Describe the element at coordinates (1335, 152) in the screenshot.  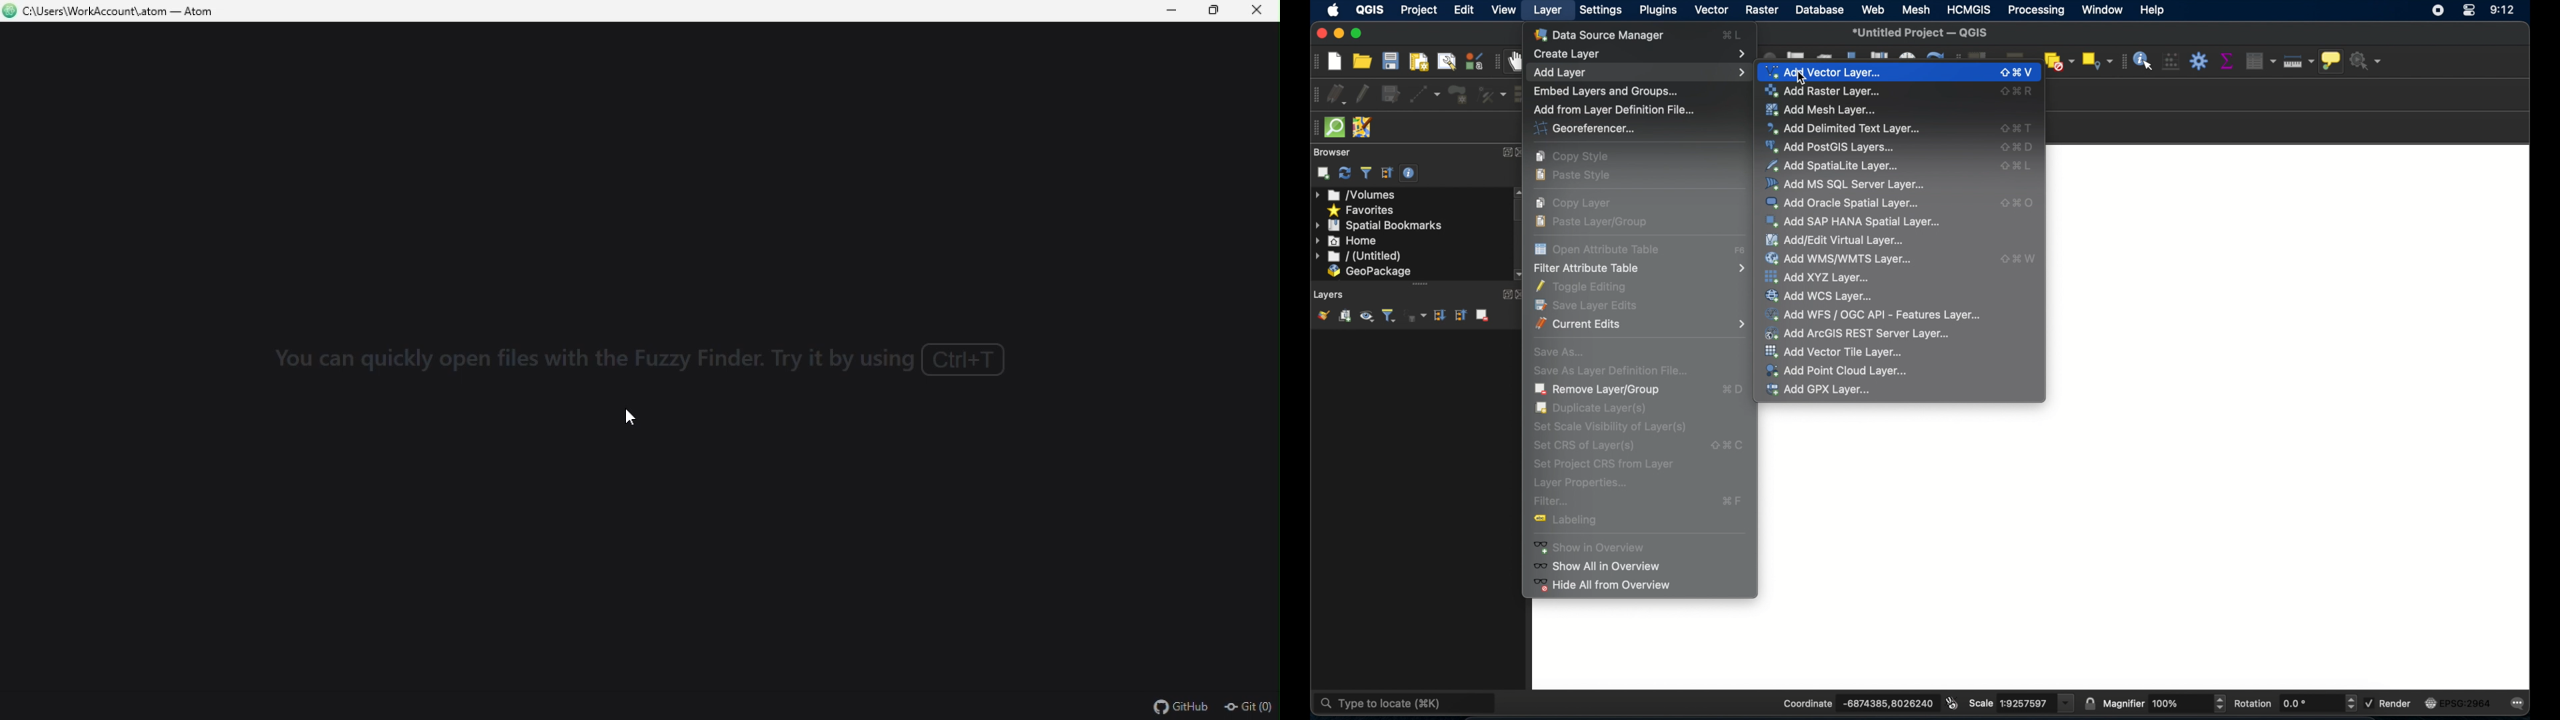
I see `browser` at that location.